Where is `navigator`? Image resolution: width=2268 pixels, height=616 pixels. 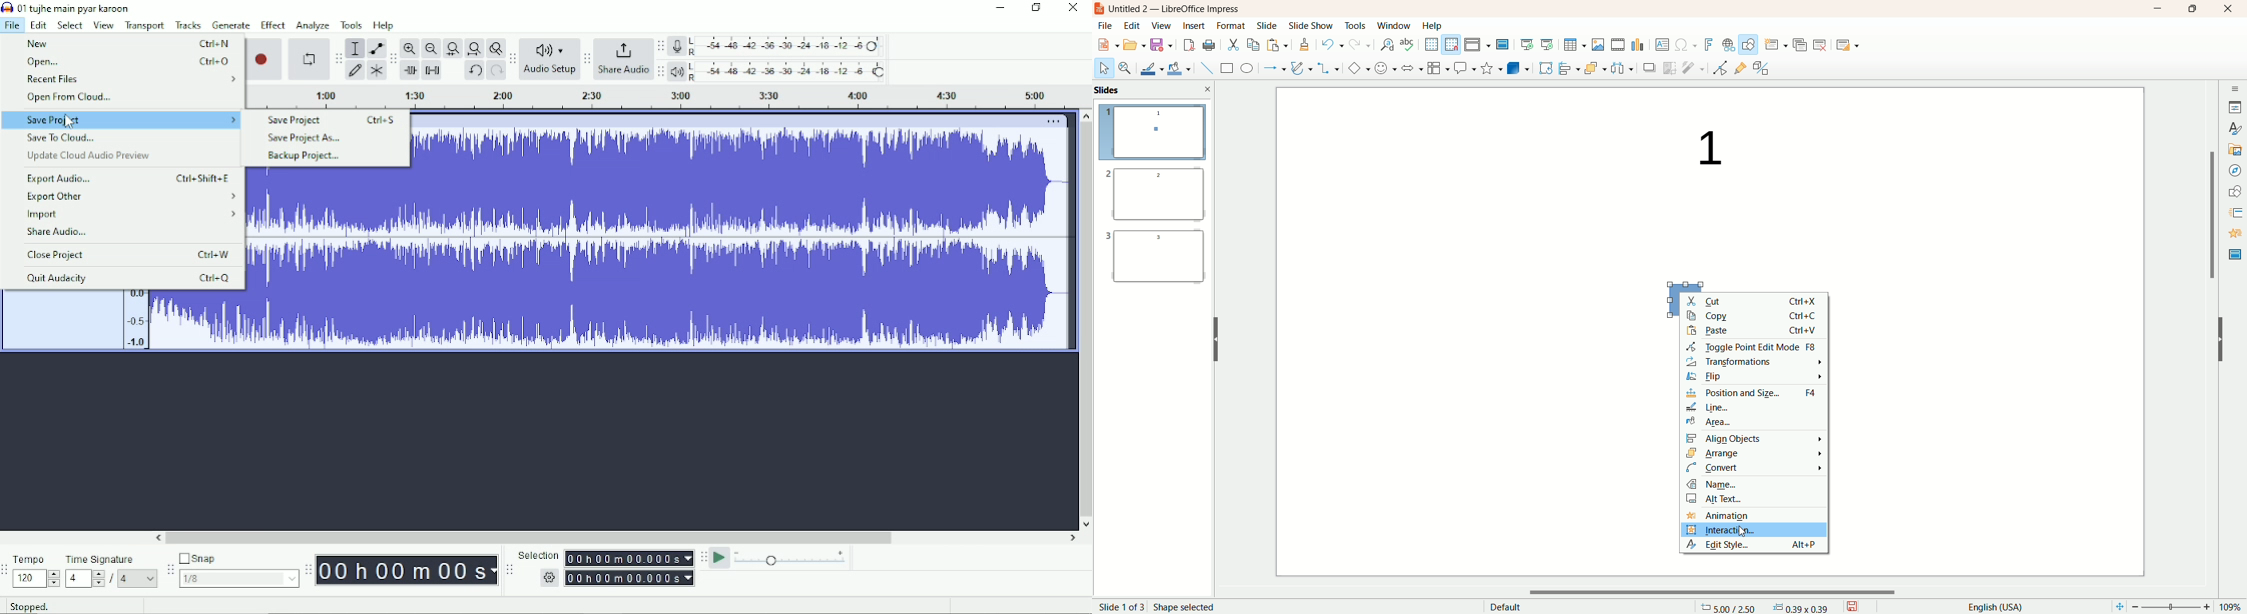
navigator is located at coordinates (2235, 170).